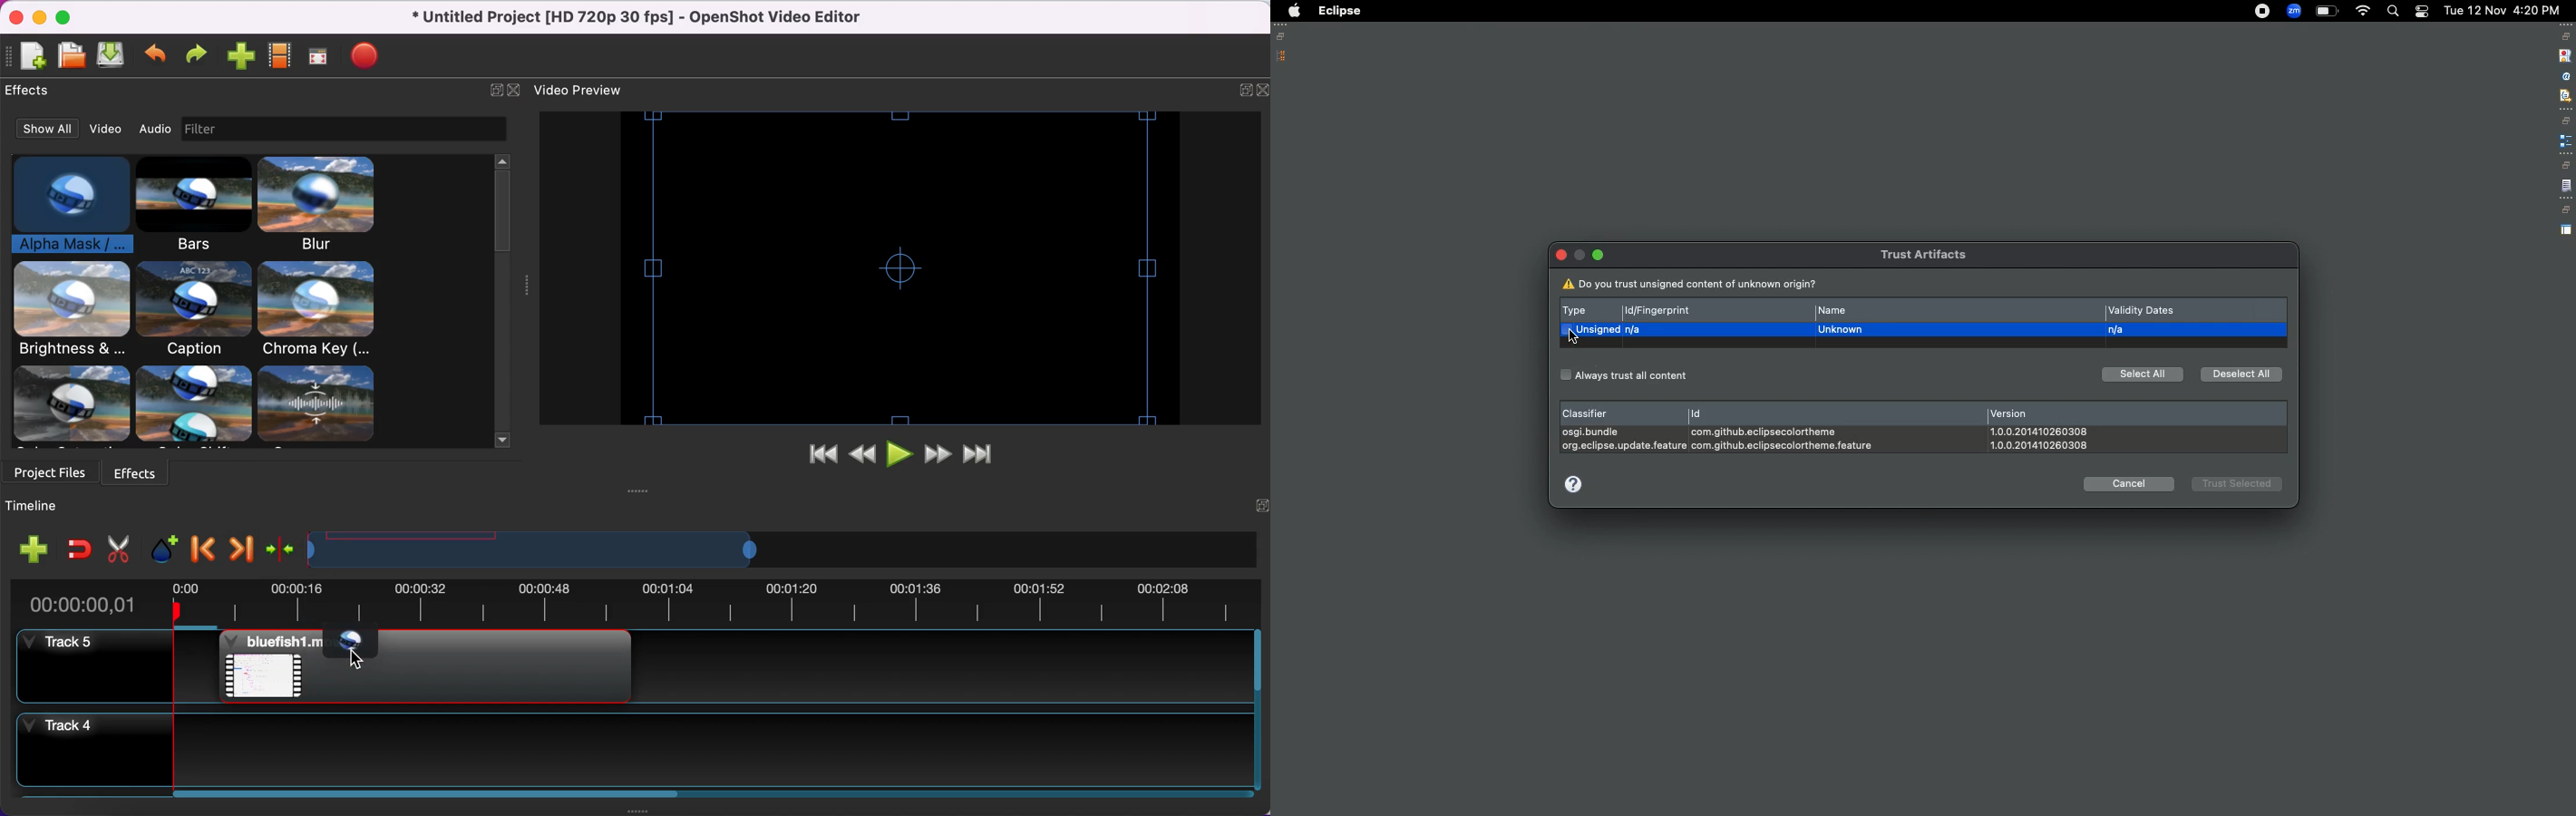 This screenshot has width=2576, height=840. I want to click on brightness, so click(73, 311).